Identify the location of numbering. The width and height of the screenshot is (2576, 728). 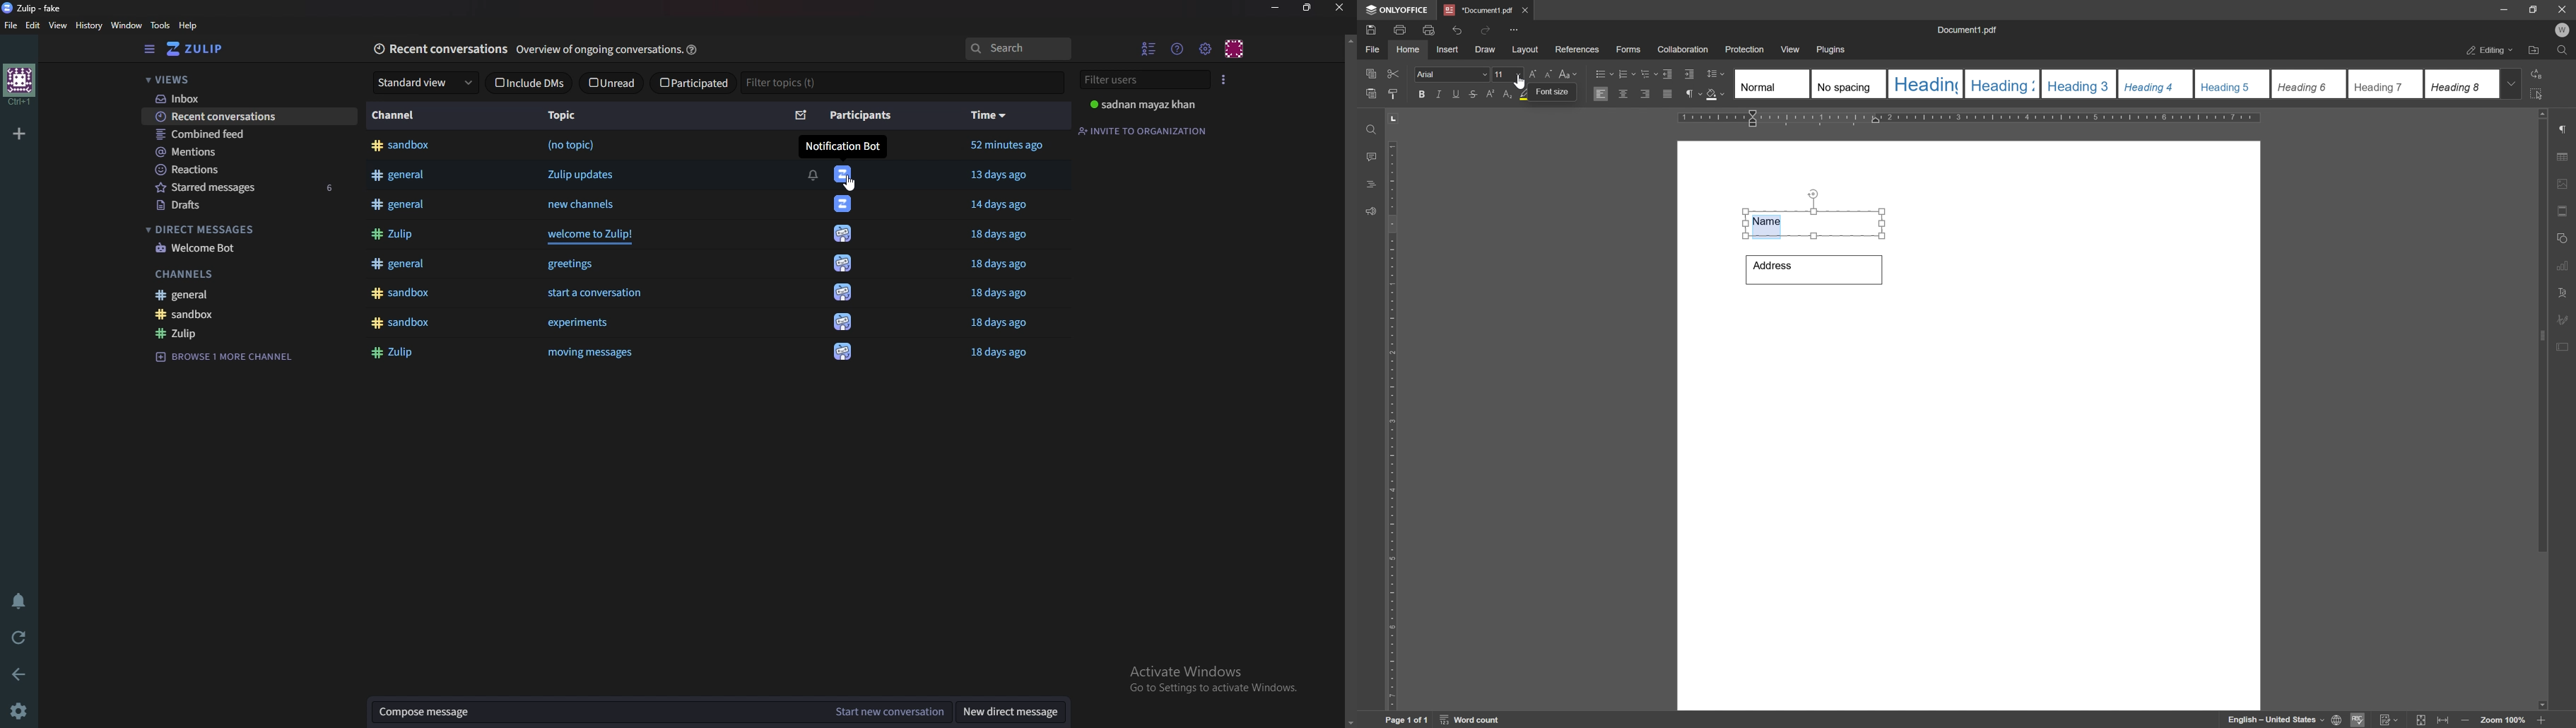
(1626, 73).